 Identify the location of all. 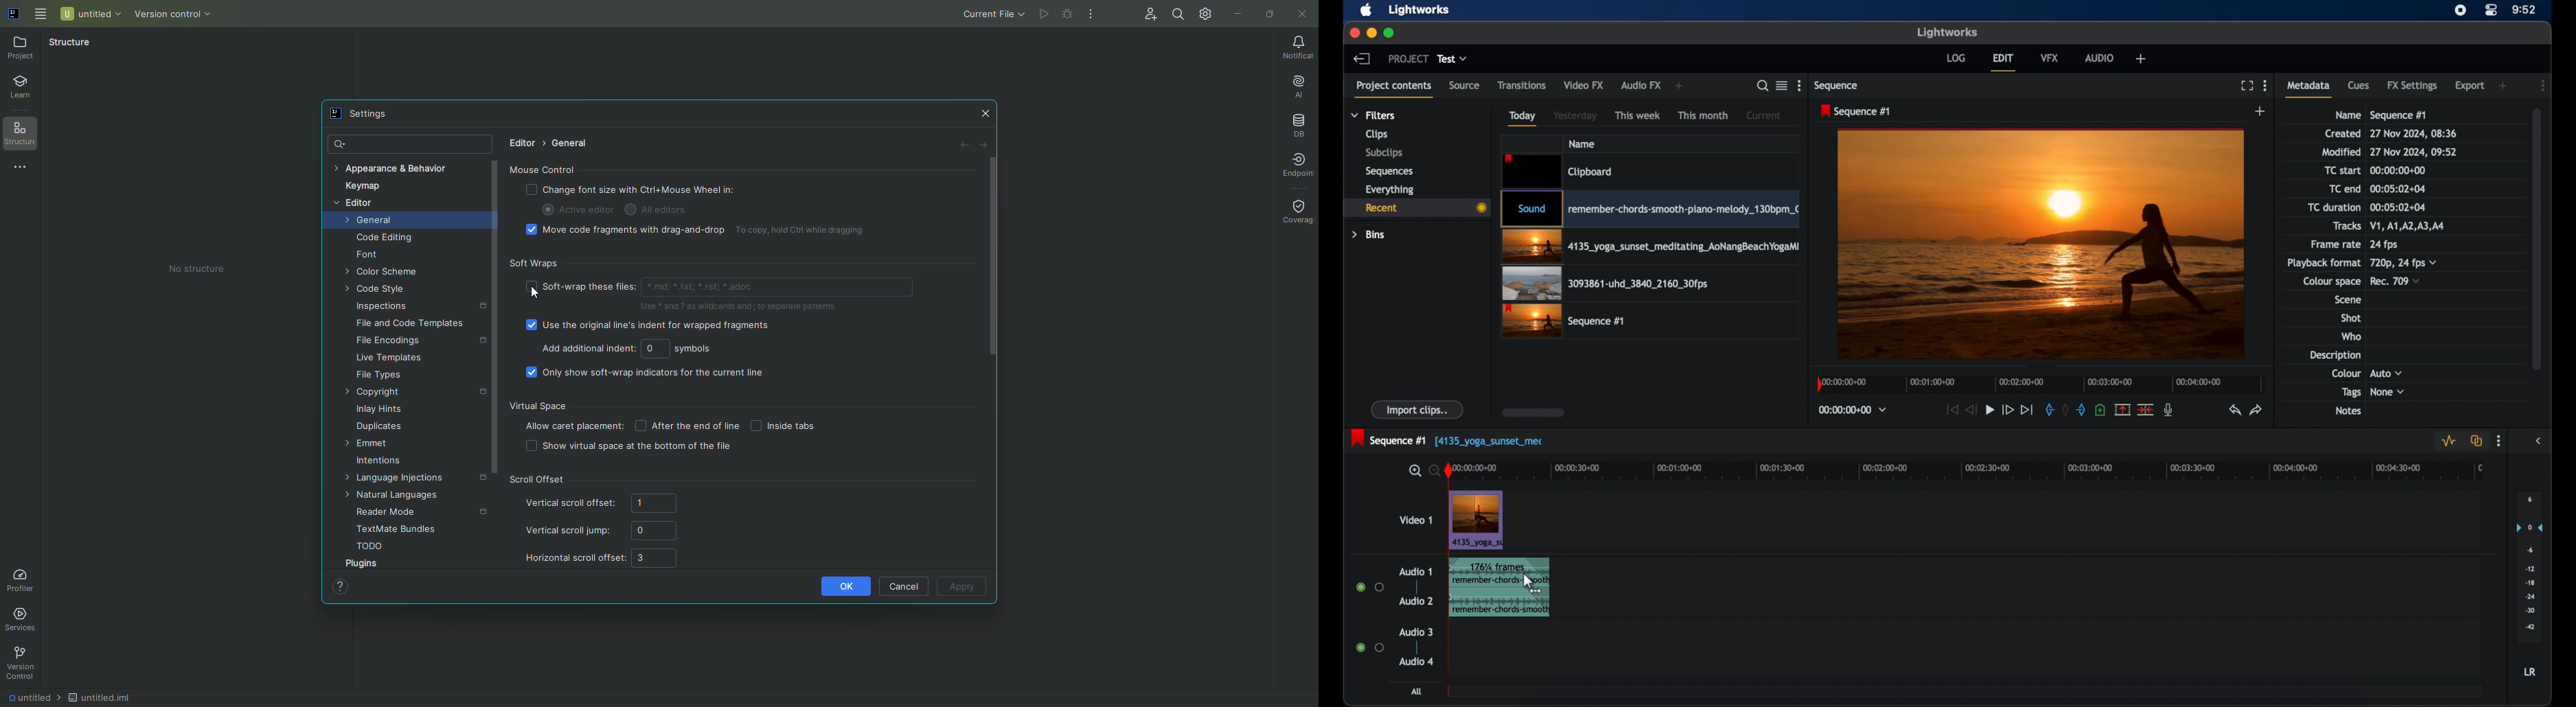
(1417, 691).